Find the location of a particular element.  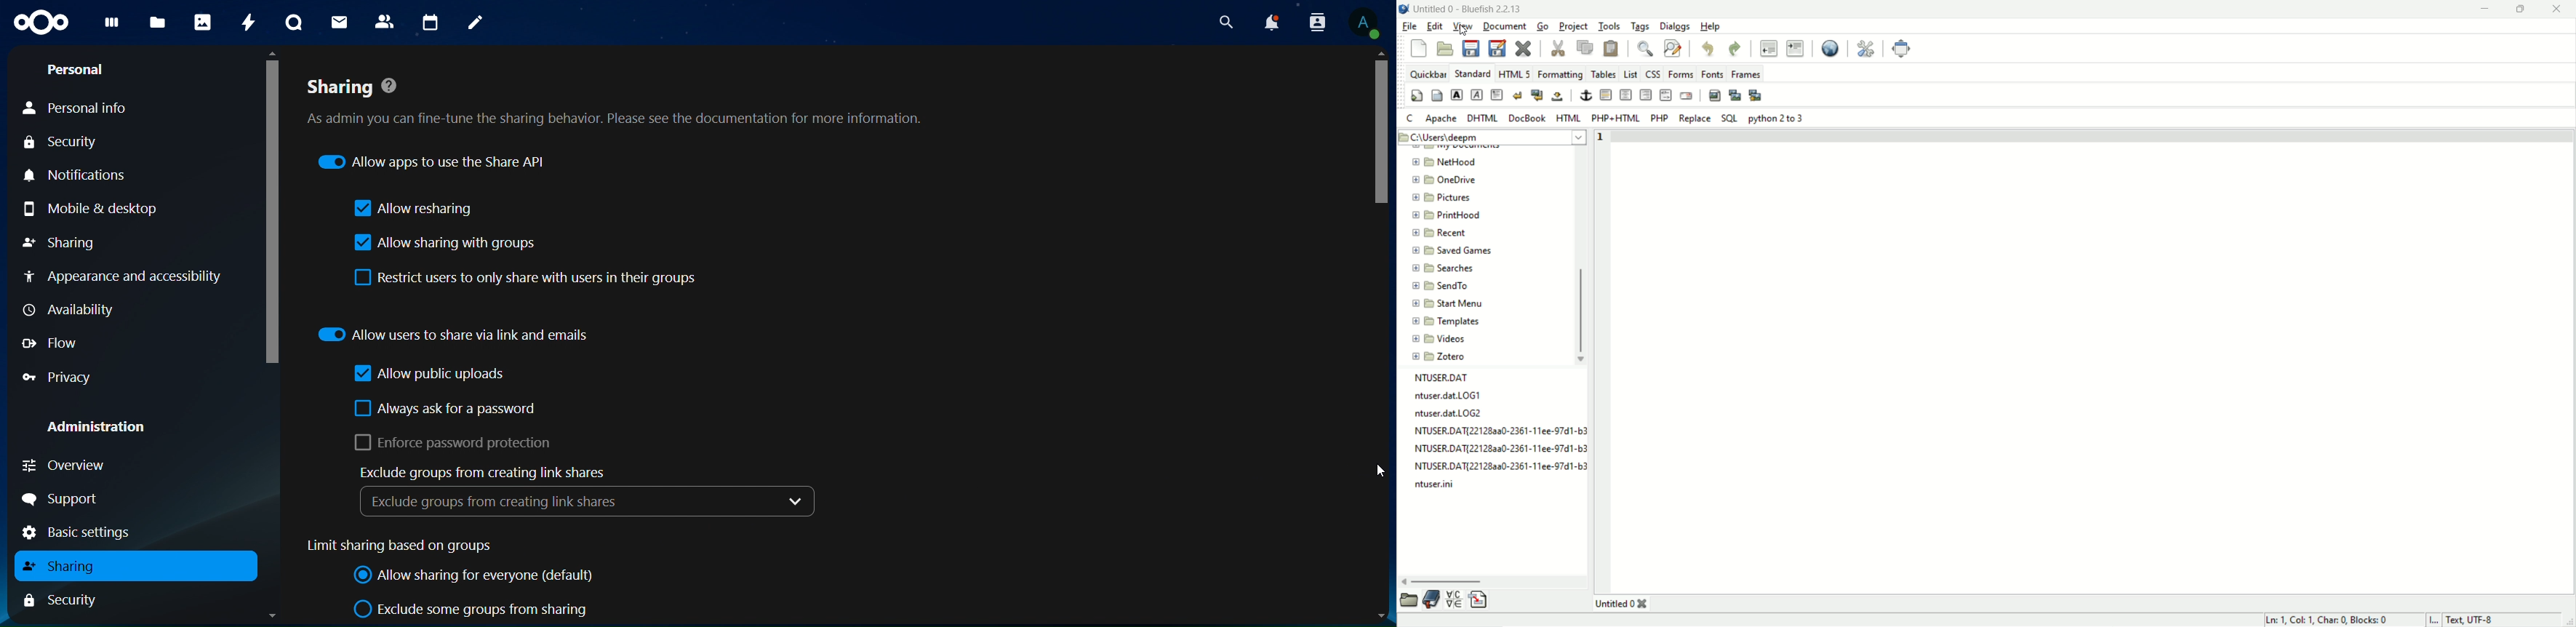

allow sharing with groups is located at coordinates (445, 244).